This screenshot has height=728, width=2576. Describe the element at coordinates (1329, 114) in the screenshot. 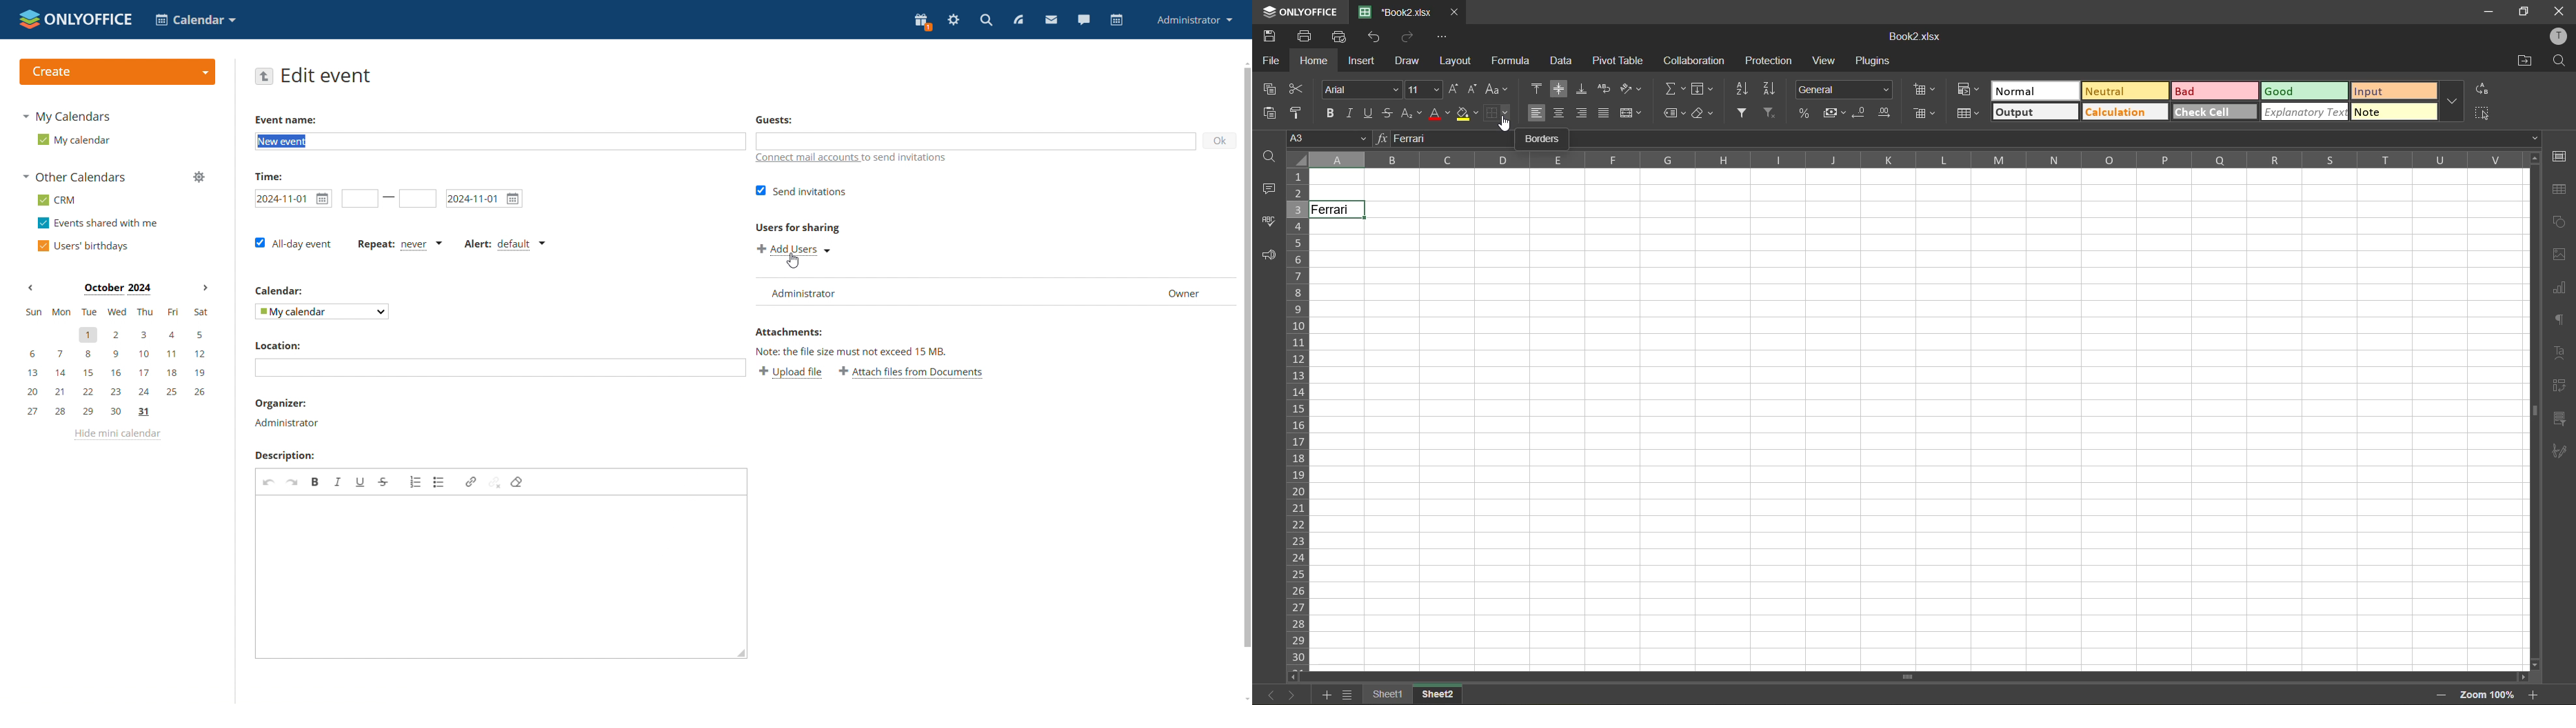

I see `bold` at that location.